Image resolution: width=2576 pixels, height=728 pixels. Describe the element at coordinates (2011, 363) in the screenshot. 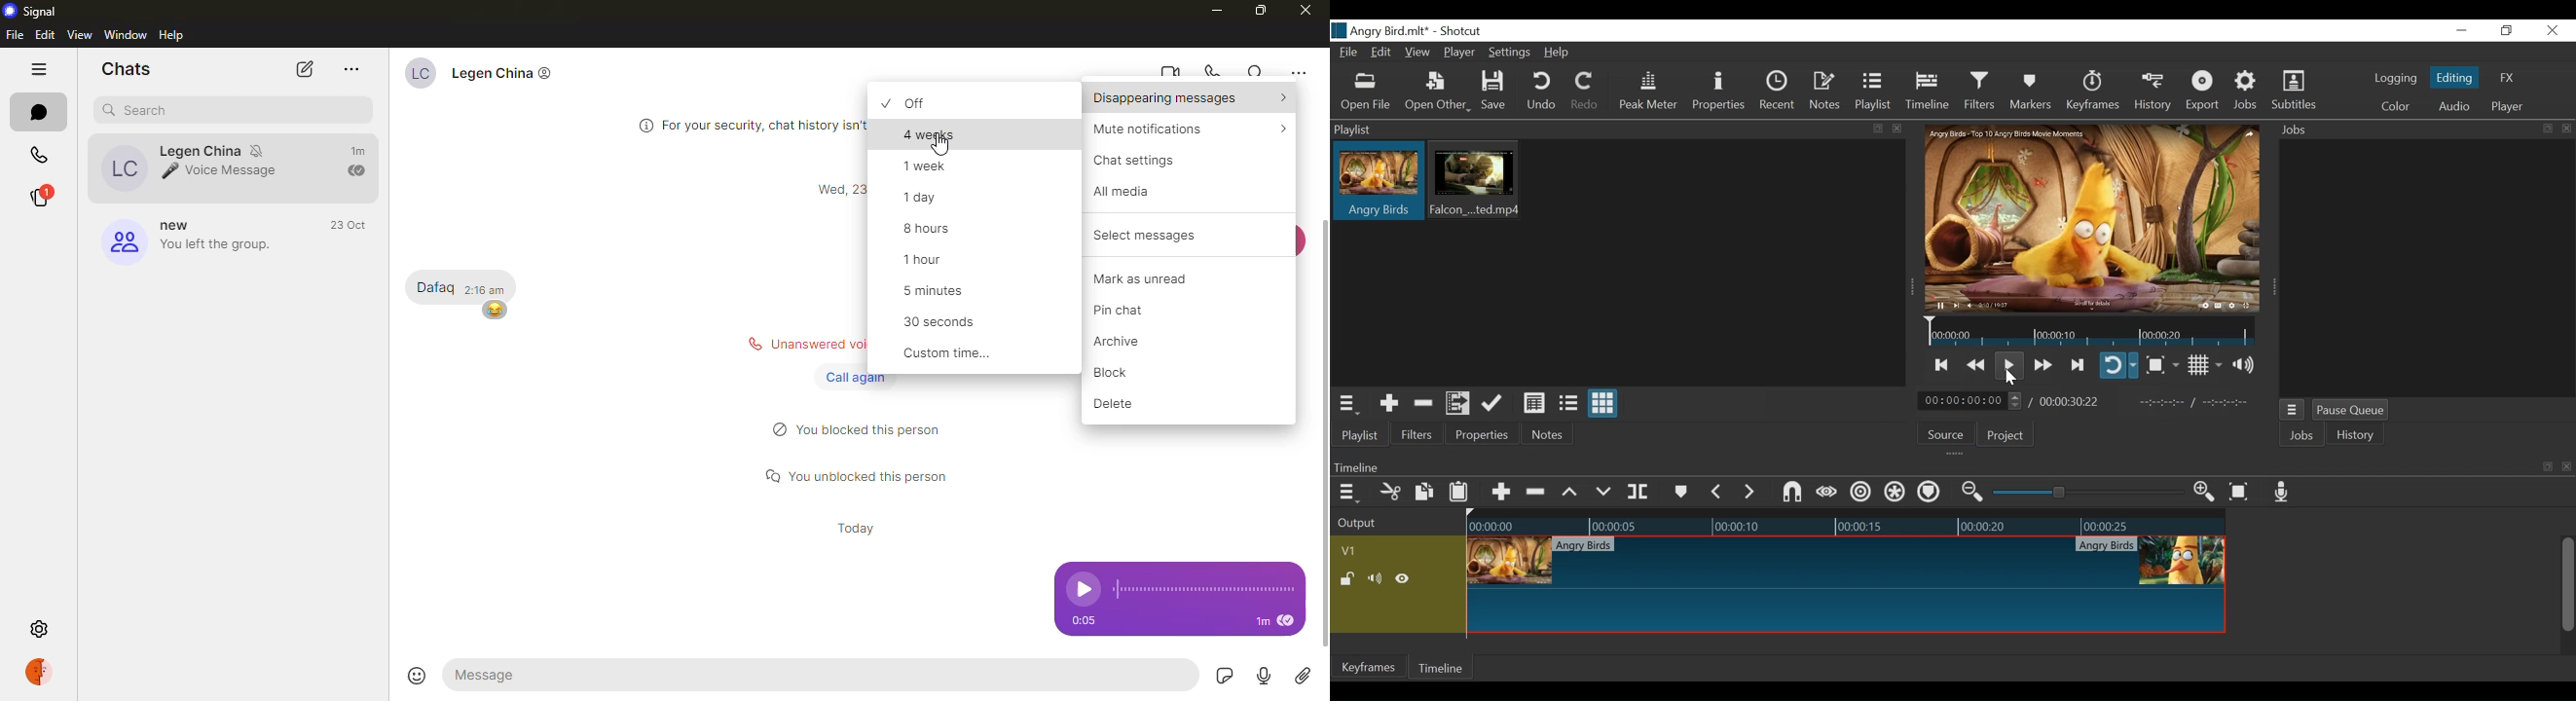

I see `Toggle play or pause` at that location.